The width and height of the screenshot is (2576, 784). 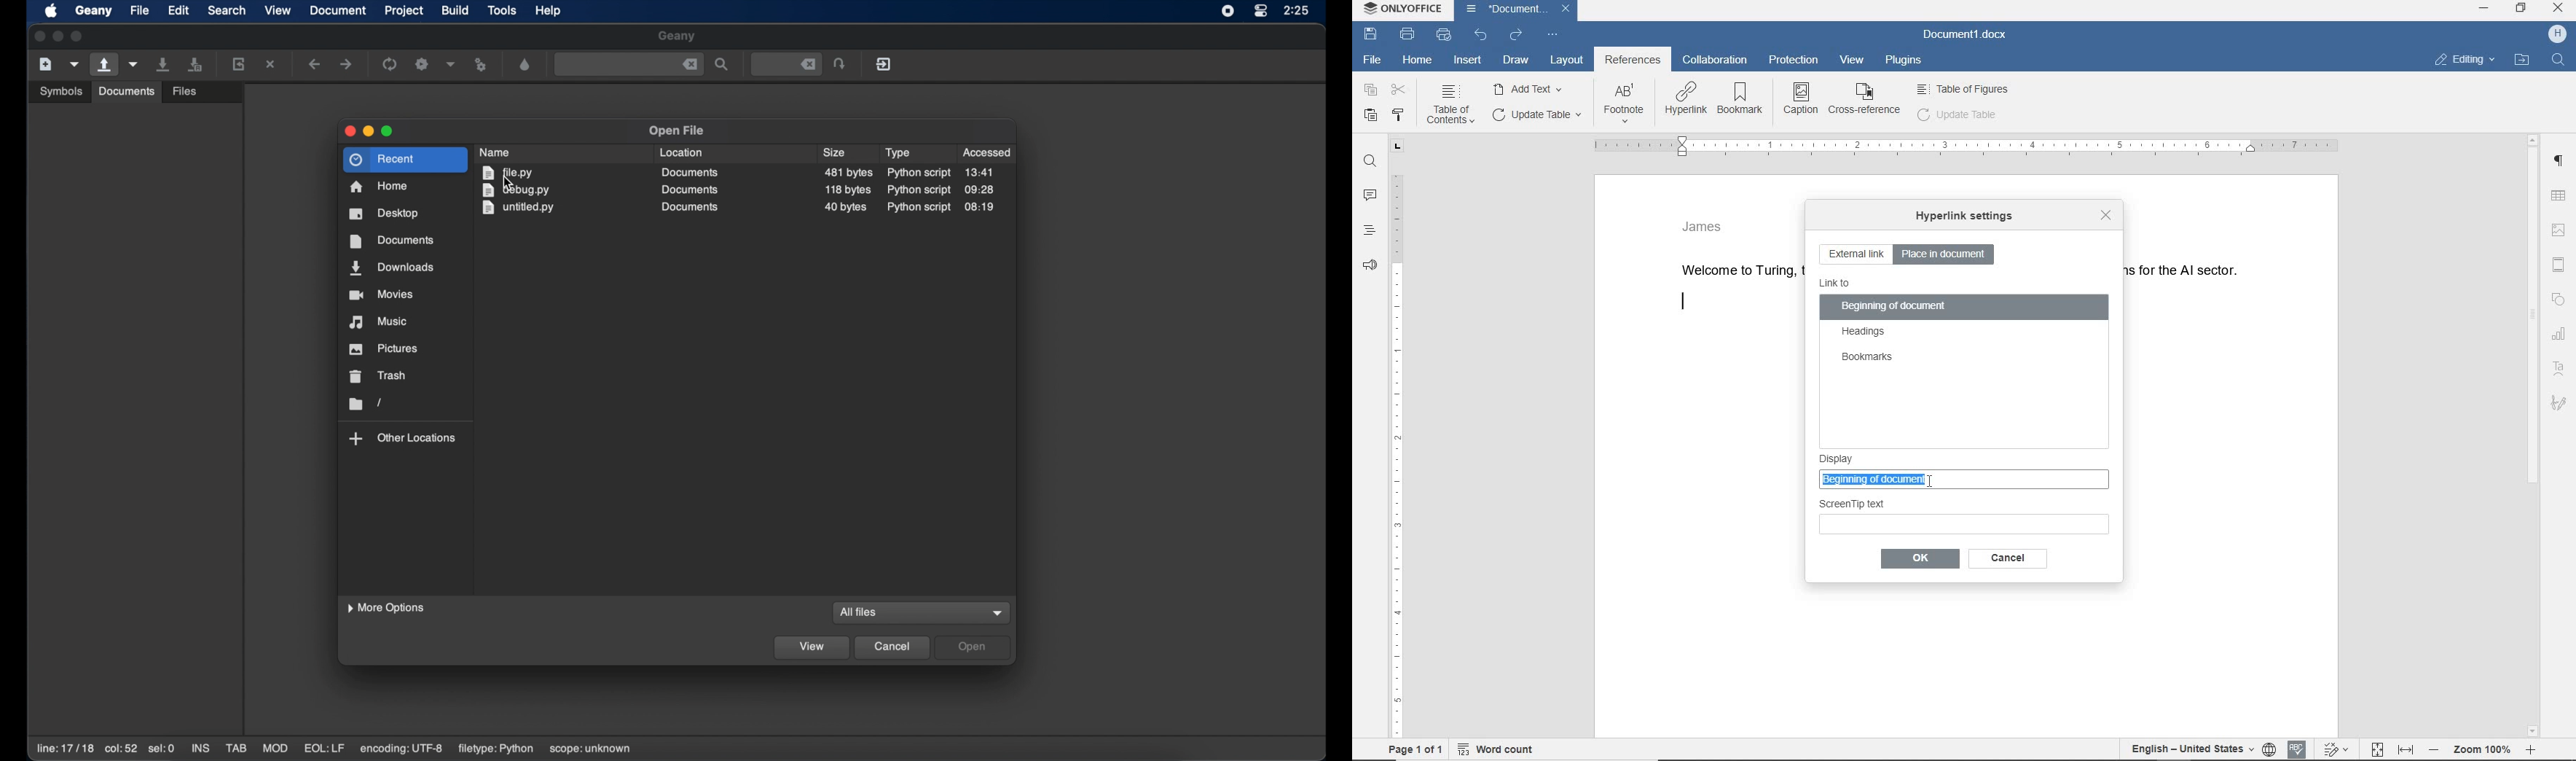 I want to click on undo, so click(x=1481, y=36).